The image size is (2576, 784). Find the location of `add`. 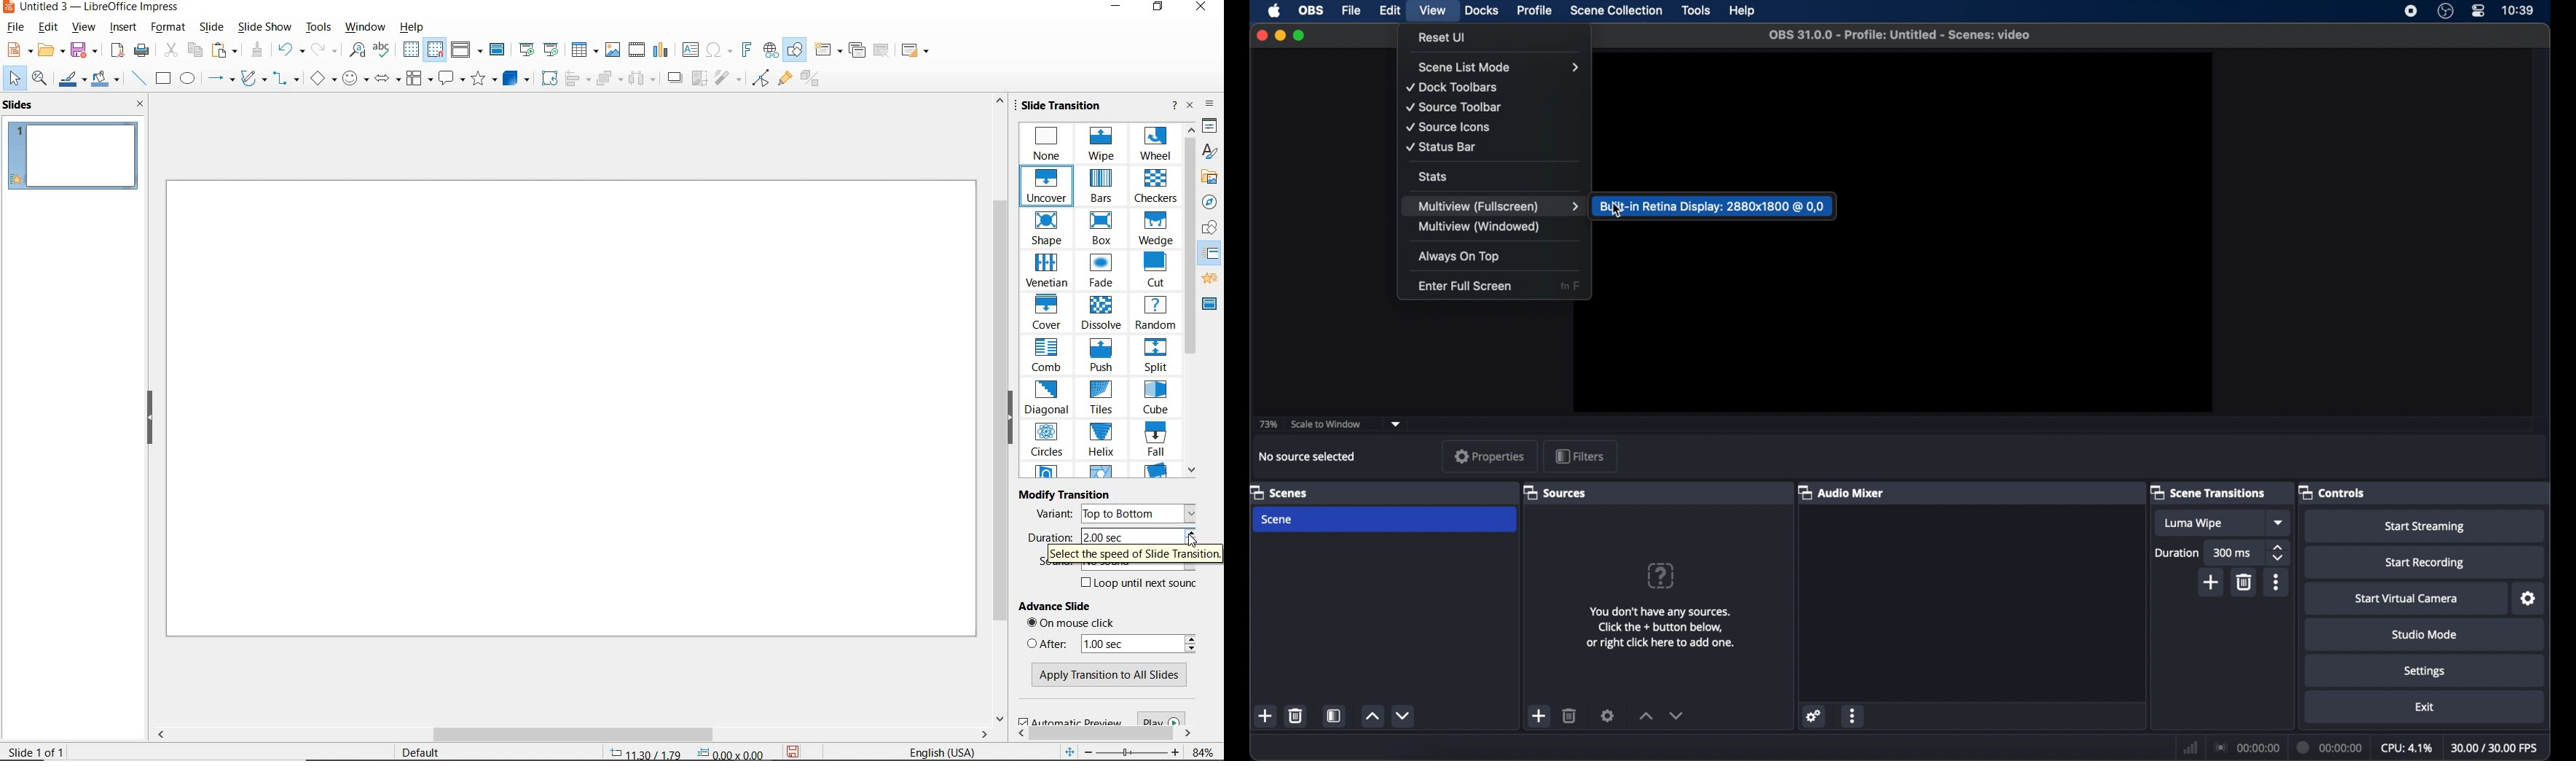

add is located at coordinates (1539, 716).